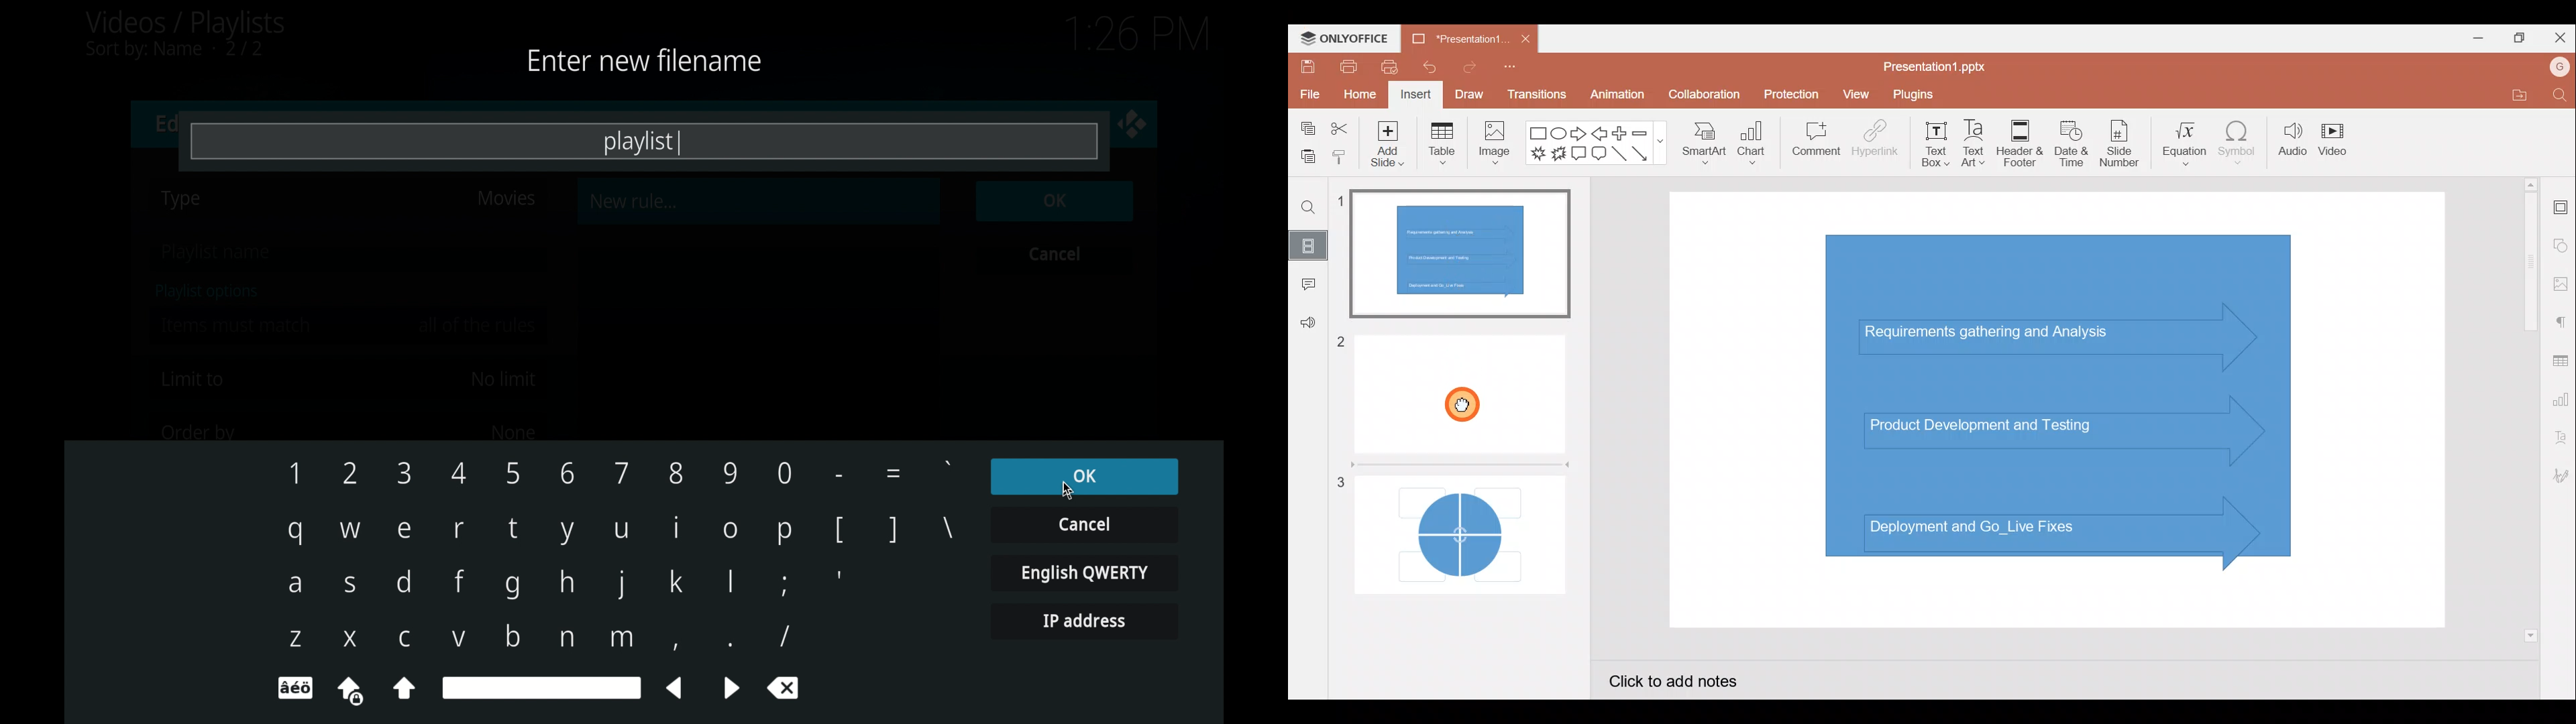 This screenshot has height=728, width=2576. I want to click on Feedback & support, so click(1305, 327).